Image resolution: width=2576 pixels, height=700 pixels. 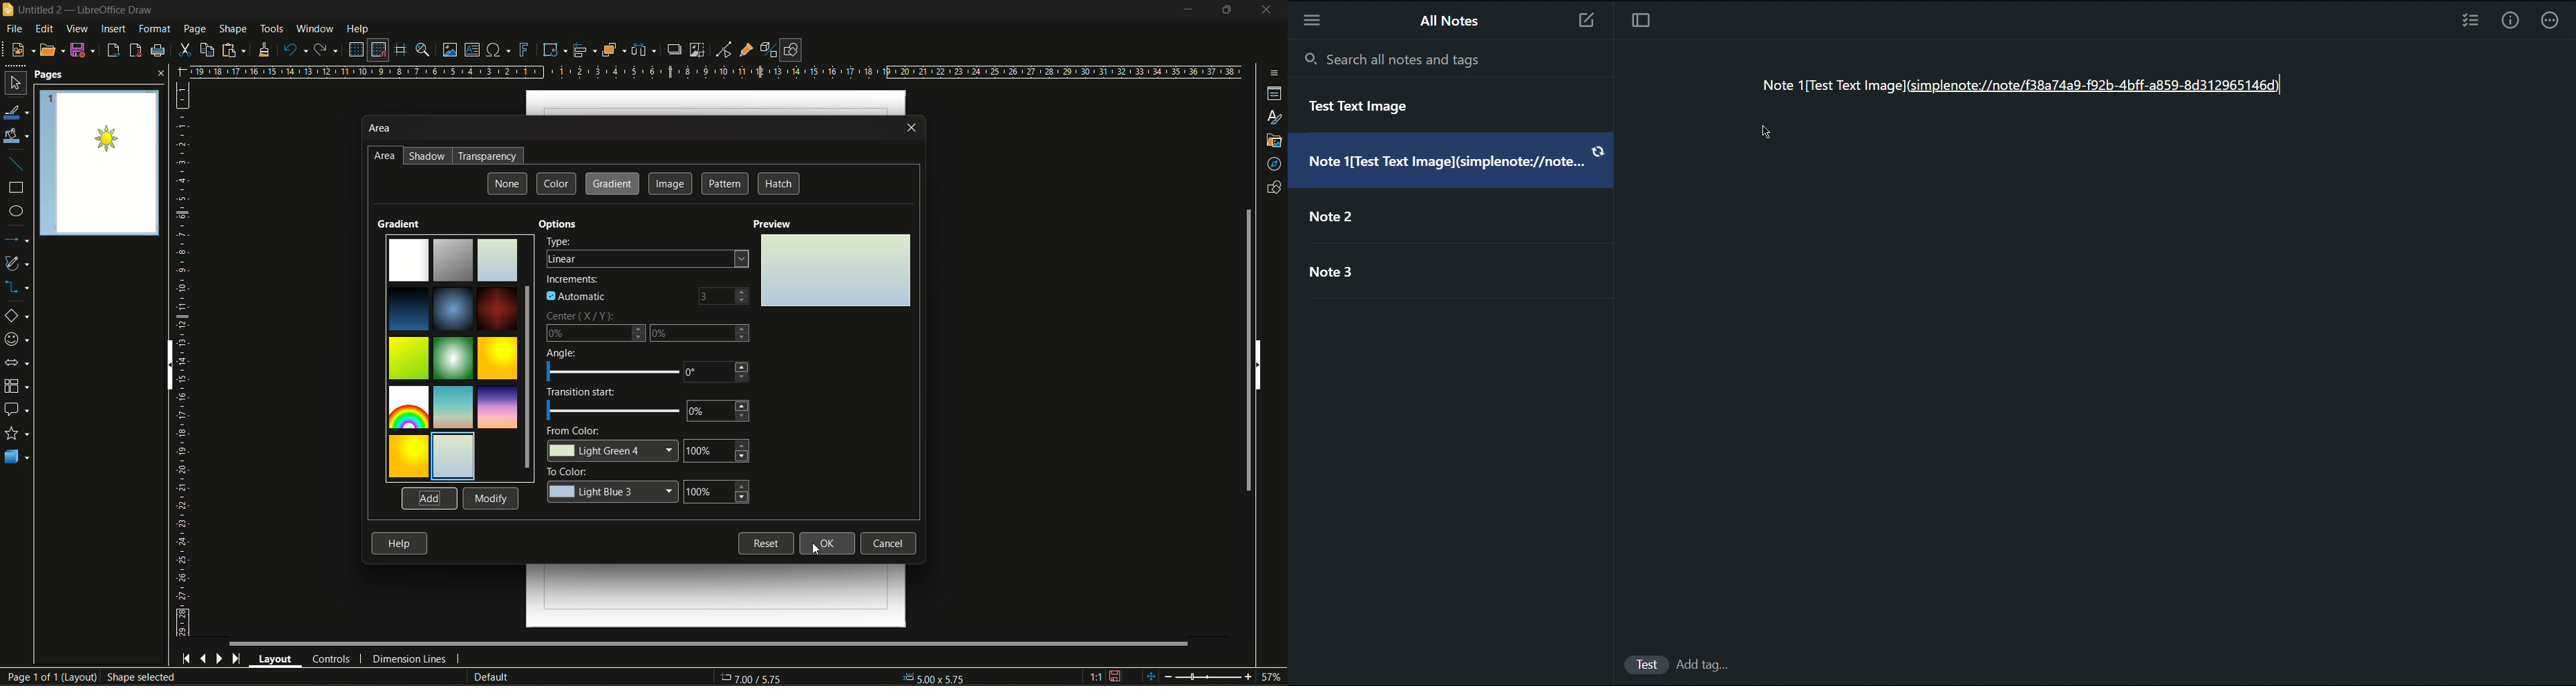 I want to click on Note 2, so click(x=1354, y=217).